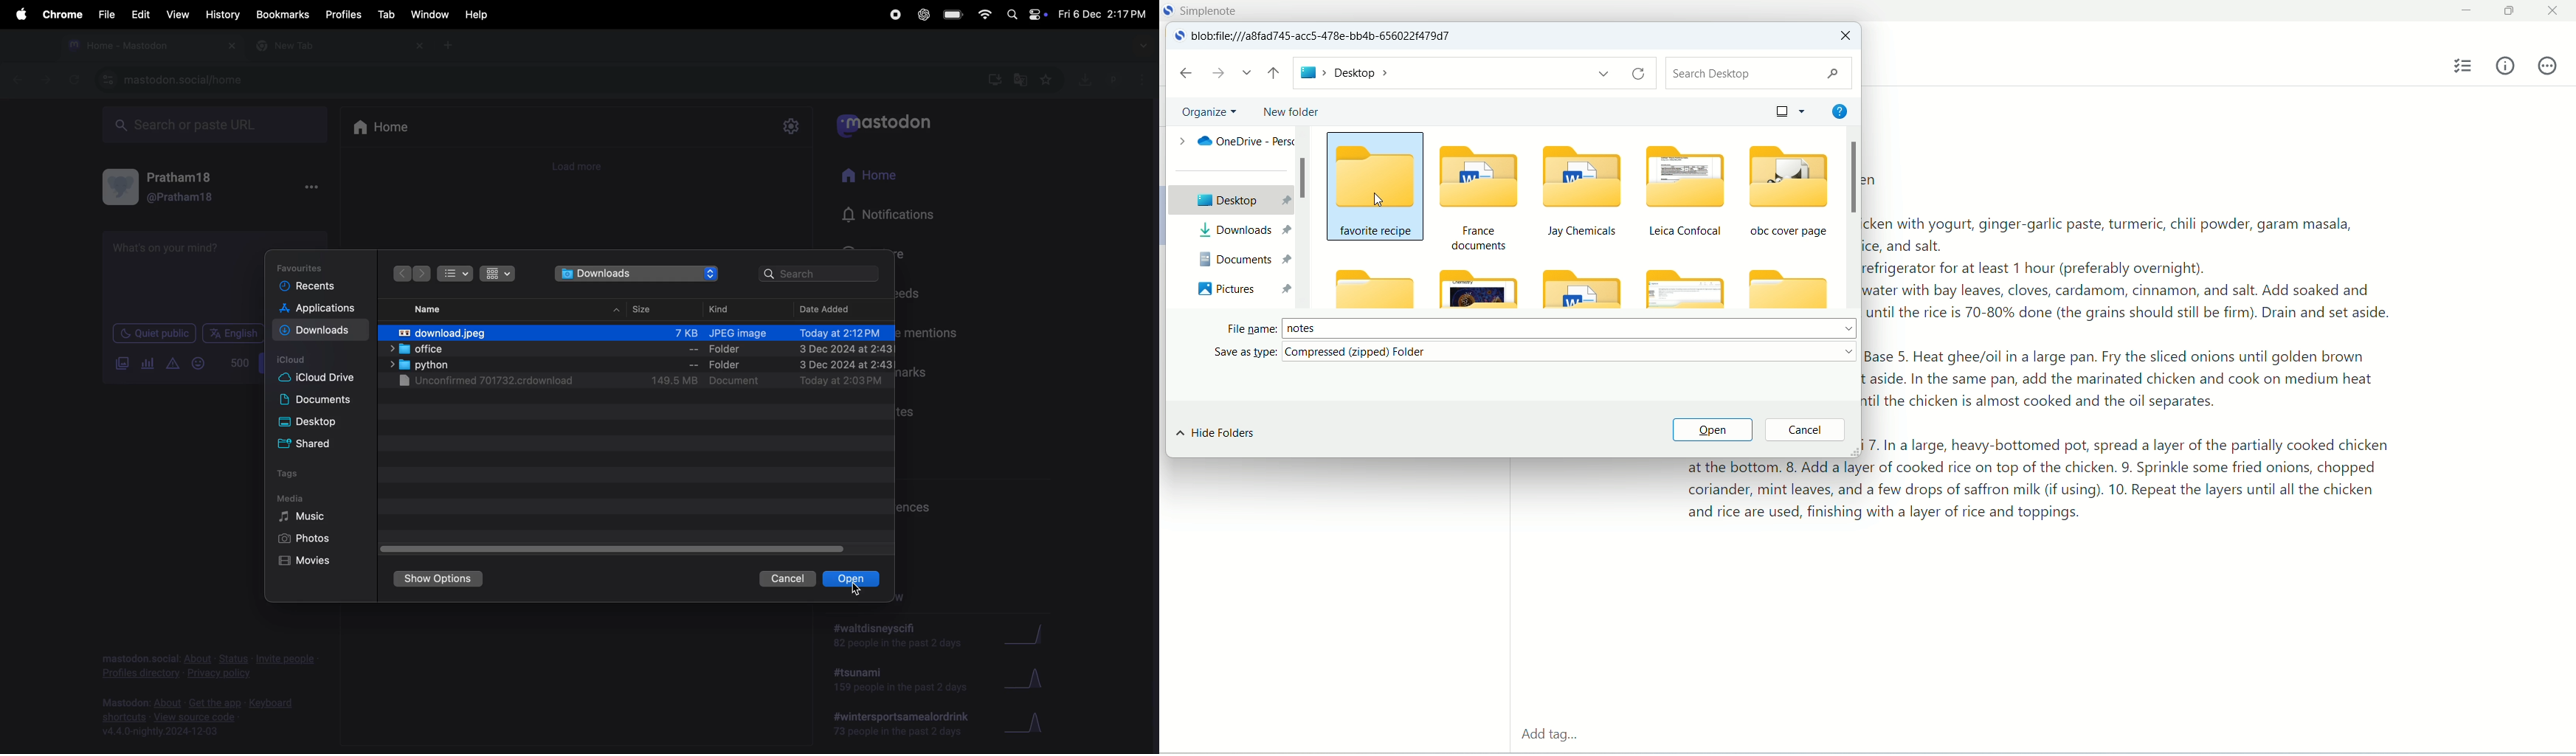 This screenshot has height=756, width=2576. Describe the element at coordinates (177, 275) in the screenshot. I see `text box` at that location.